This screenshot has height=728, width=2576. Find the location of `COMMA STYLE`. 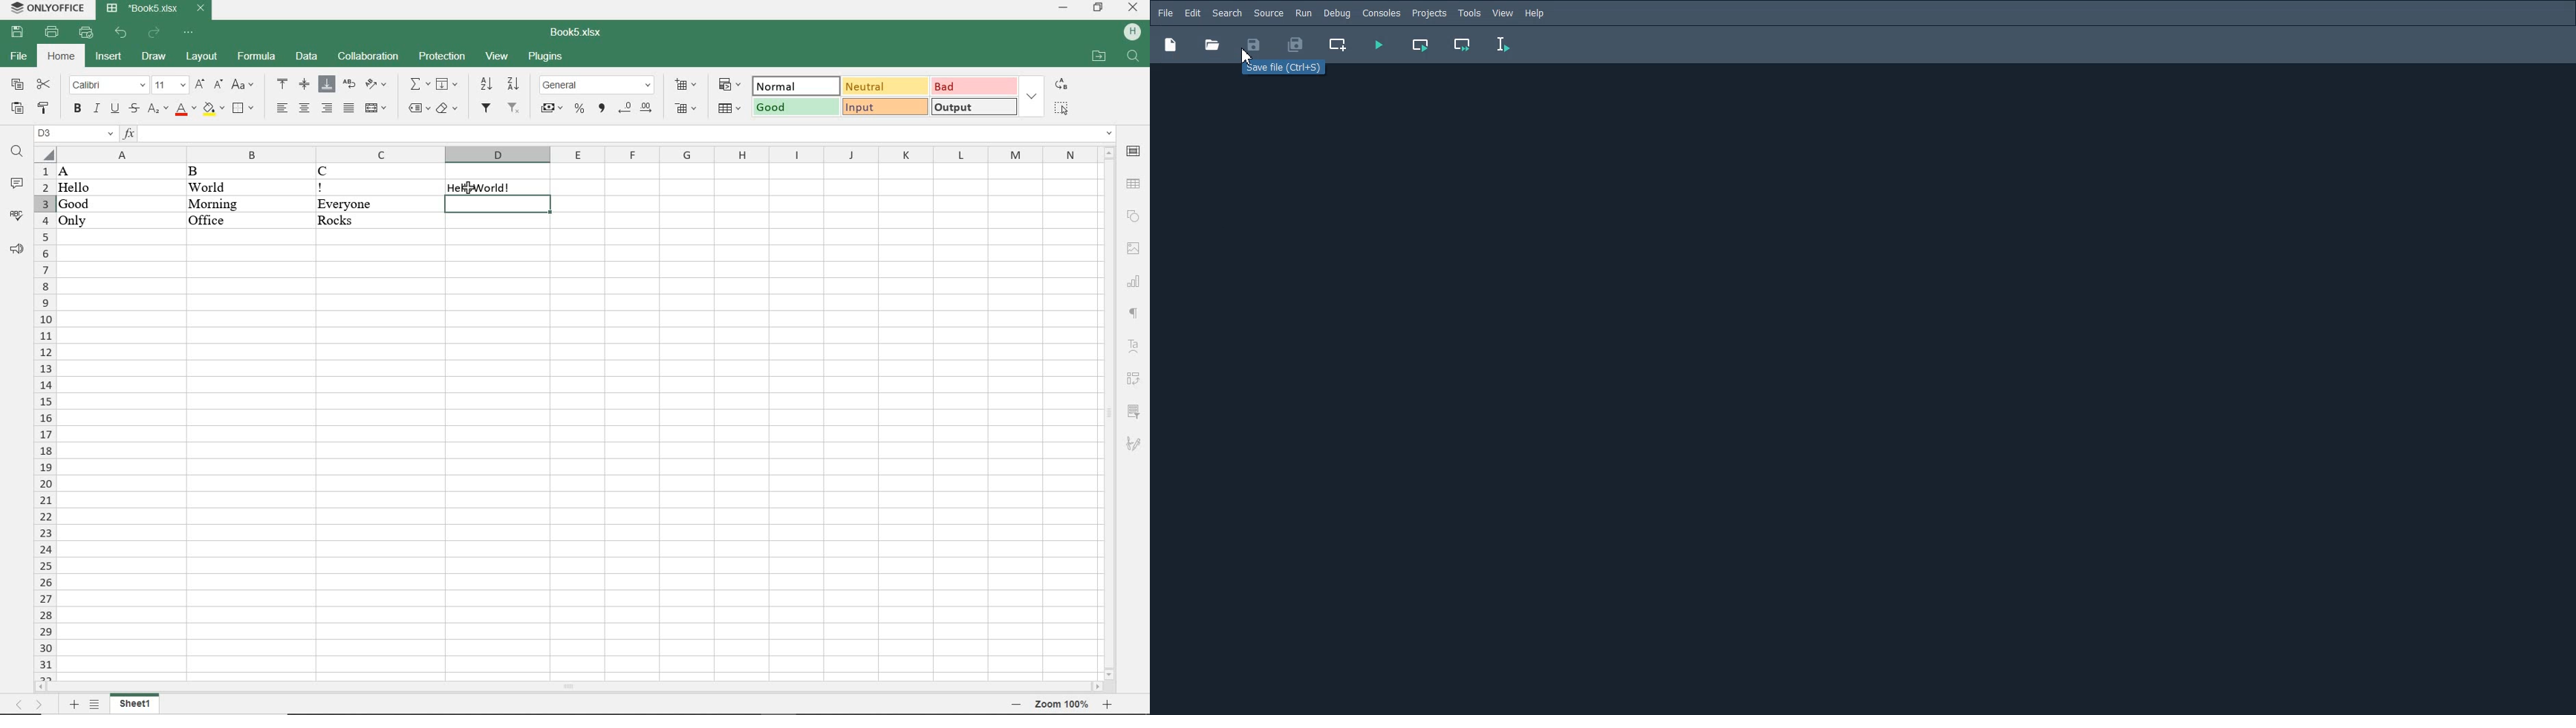

COMMA STYLE is located at coordinates (602, 108).